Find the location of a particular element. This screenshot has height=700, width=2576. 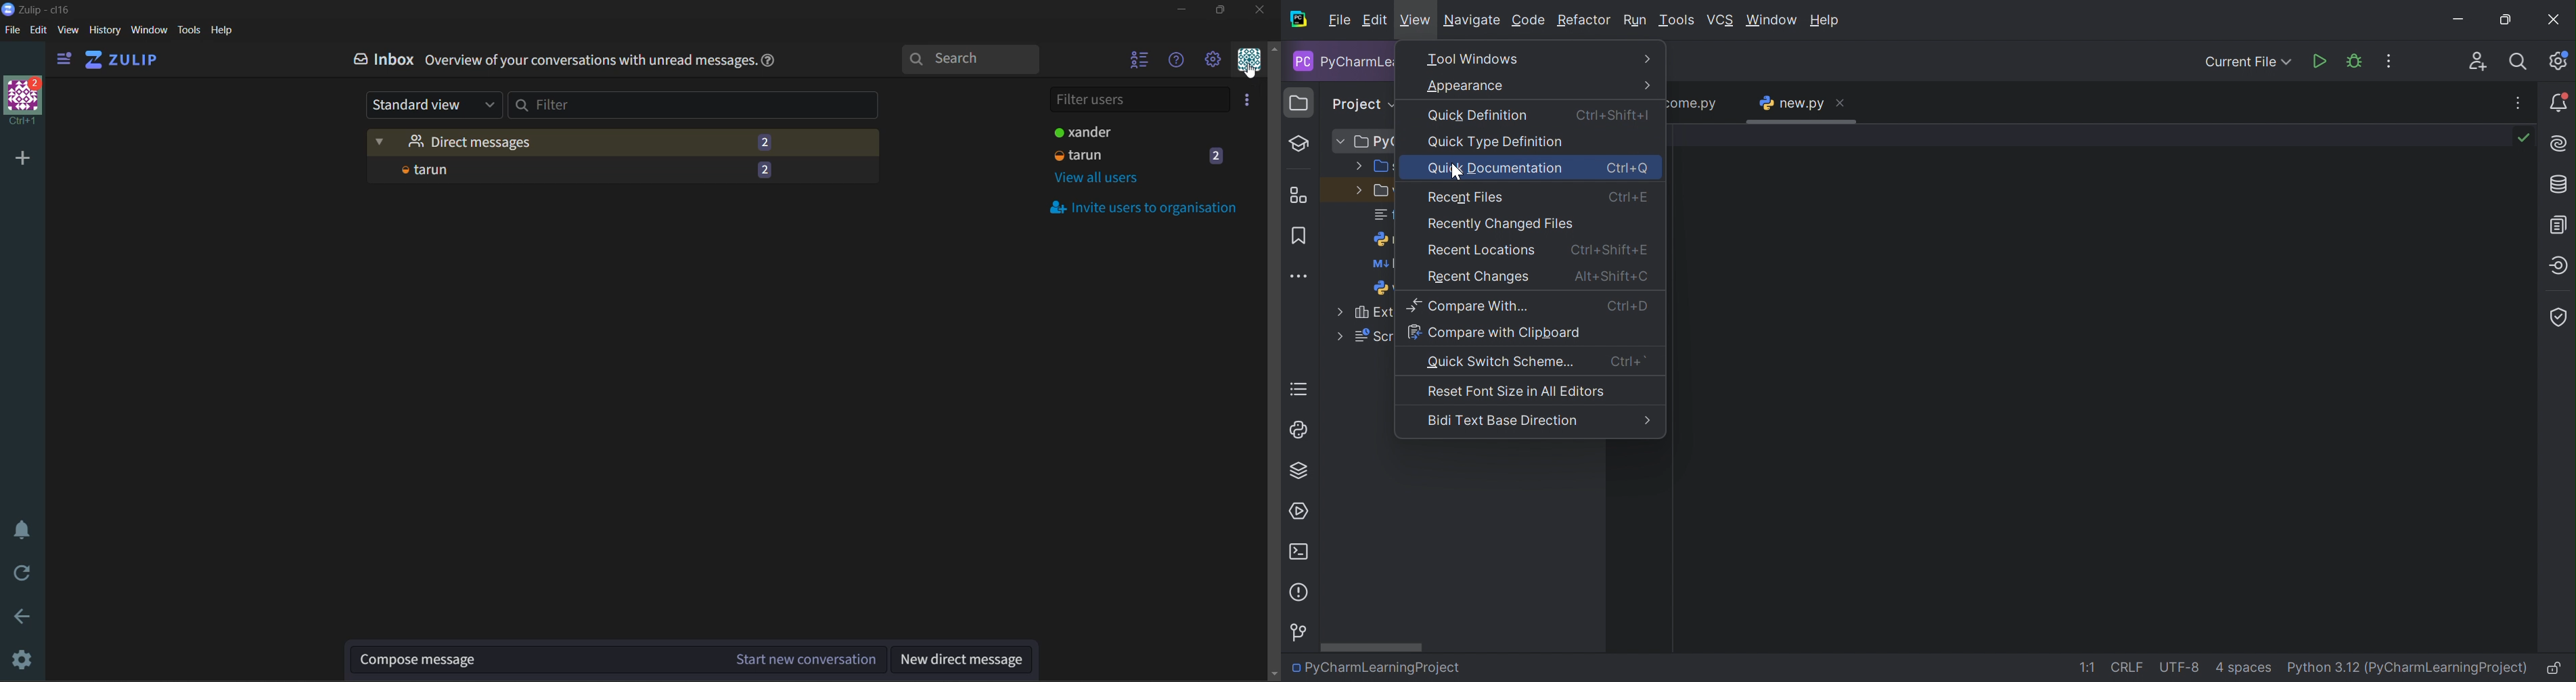

edit is located at coordinates (38, 31).